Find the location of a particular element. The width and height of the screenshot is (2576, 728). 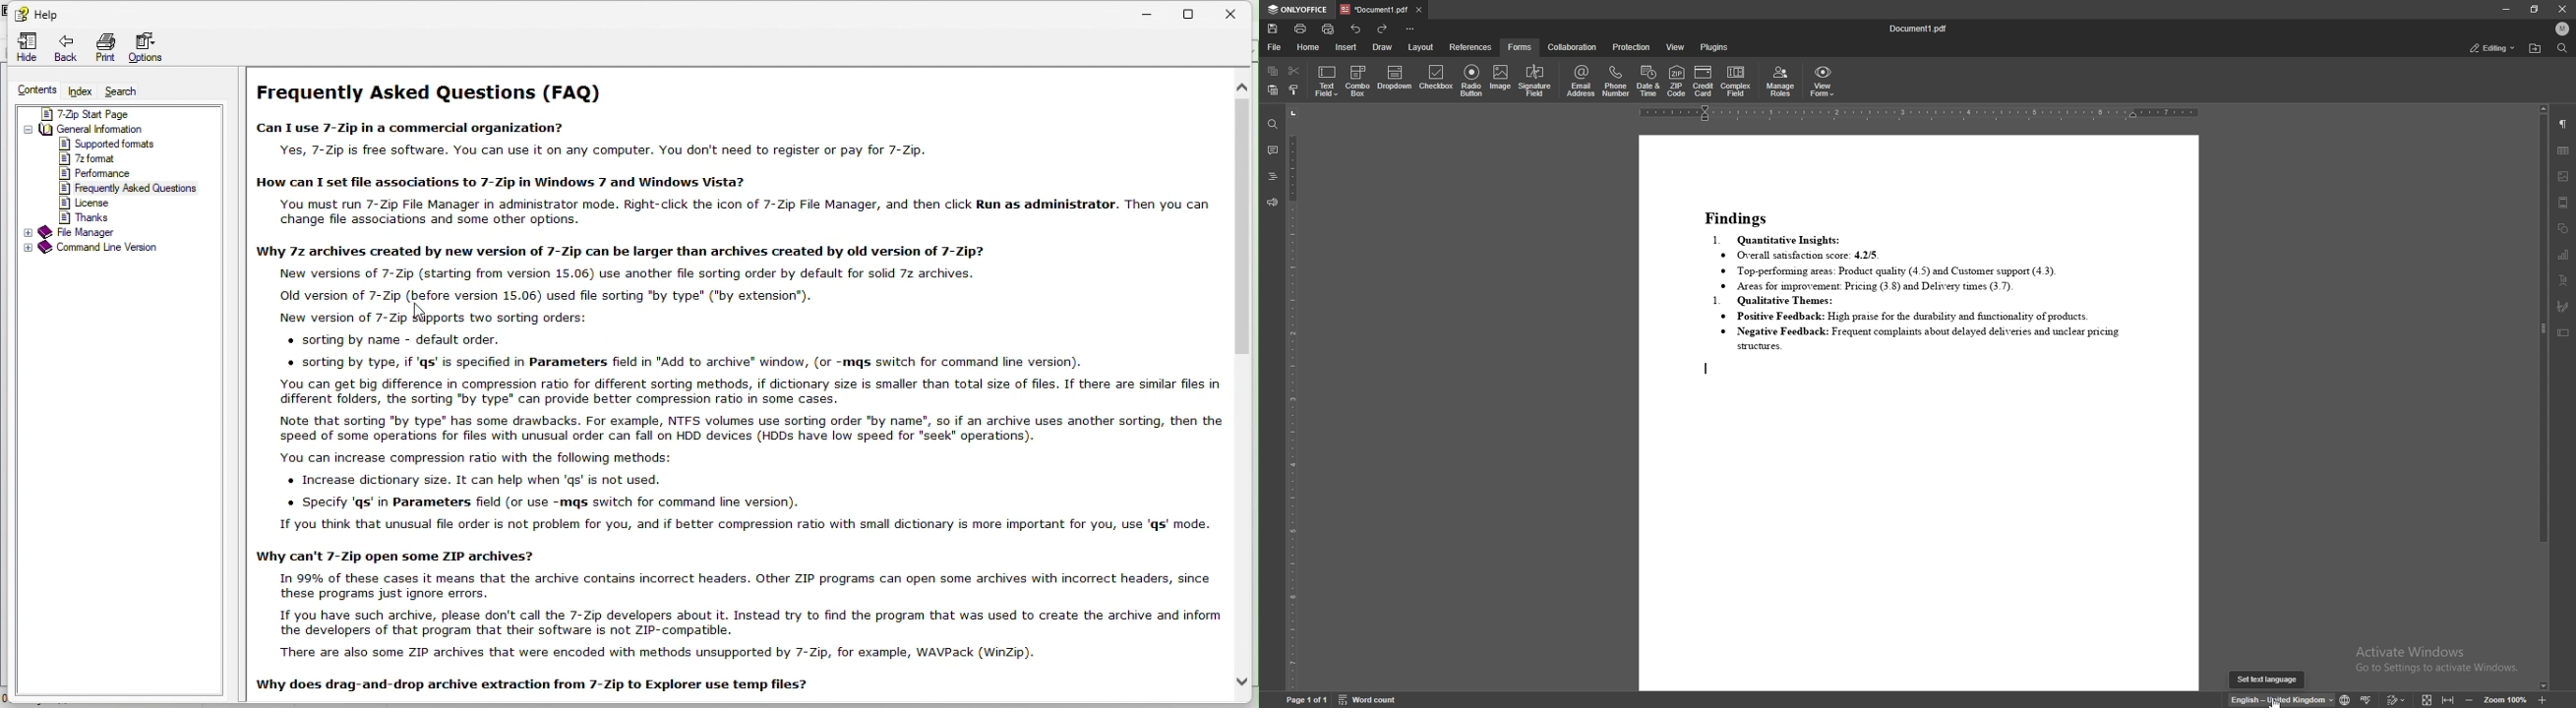

frequently asked questions is located at coordinates (124, 188).